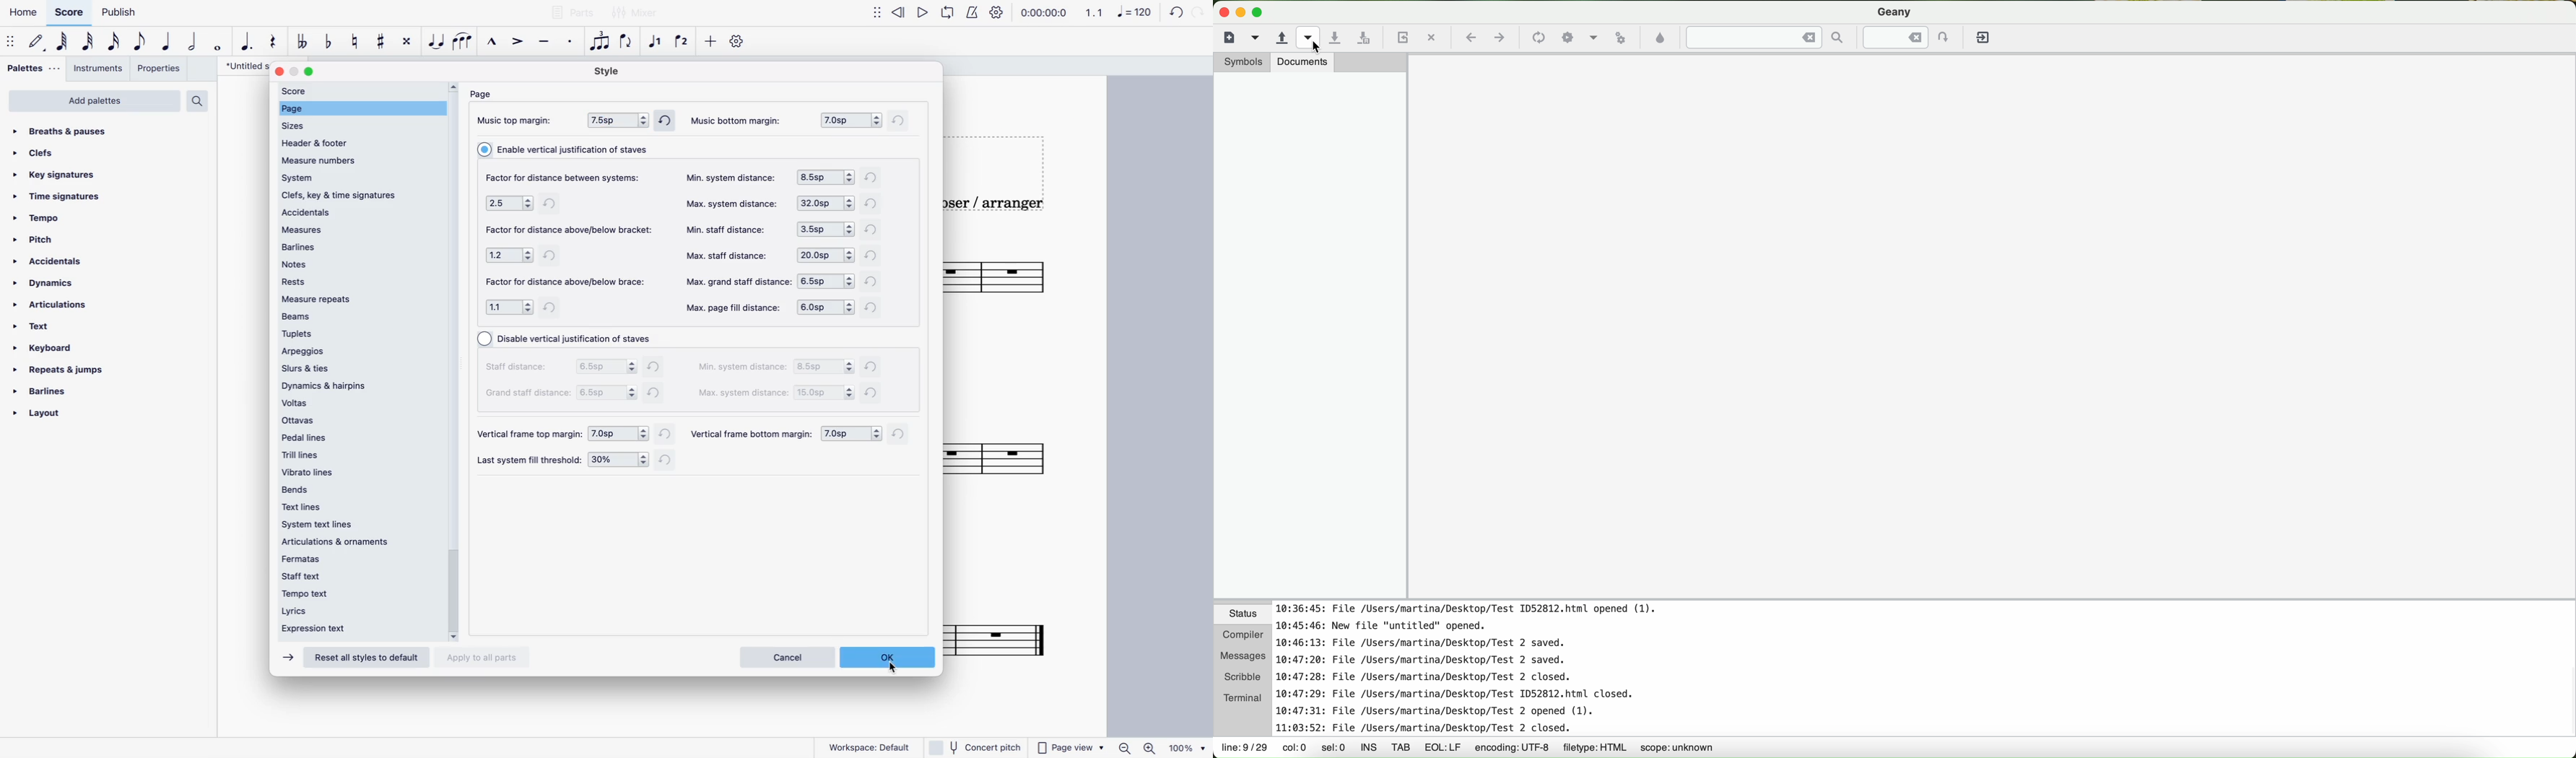  I want to click on half note, so click(191, 44).